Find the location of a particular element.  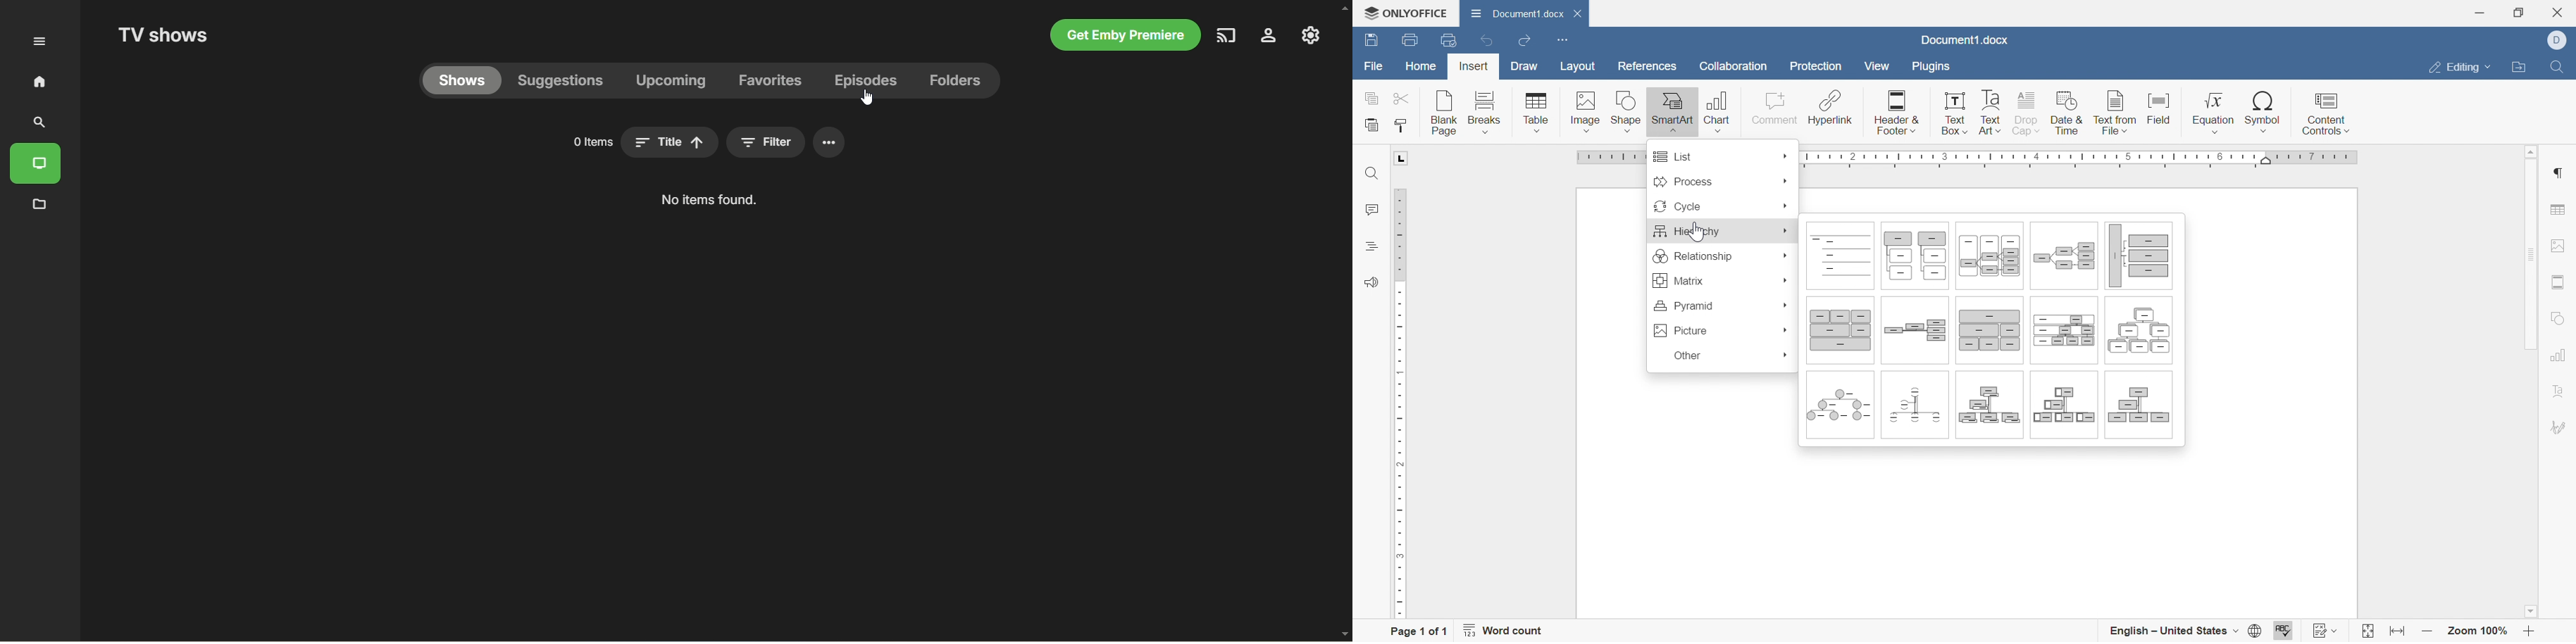

Comments is located at coordinates (1370, 210).